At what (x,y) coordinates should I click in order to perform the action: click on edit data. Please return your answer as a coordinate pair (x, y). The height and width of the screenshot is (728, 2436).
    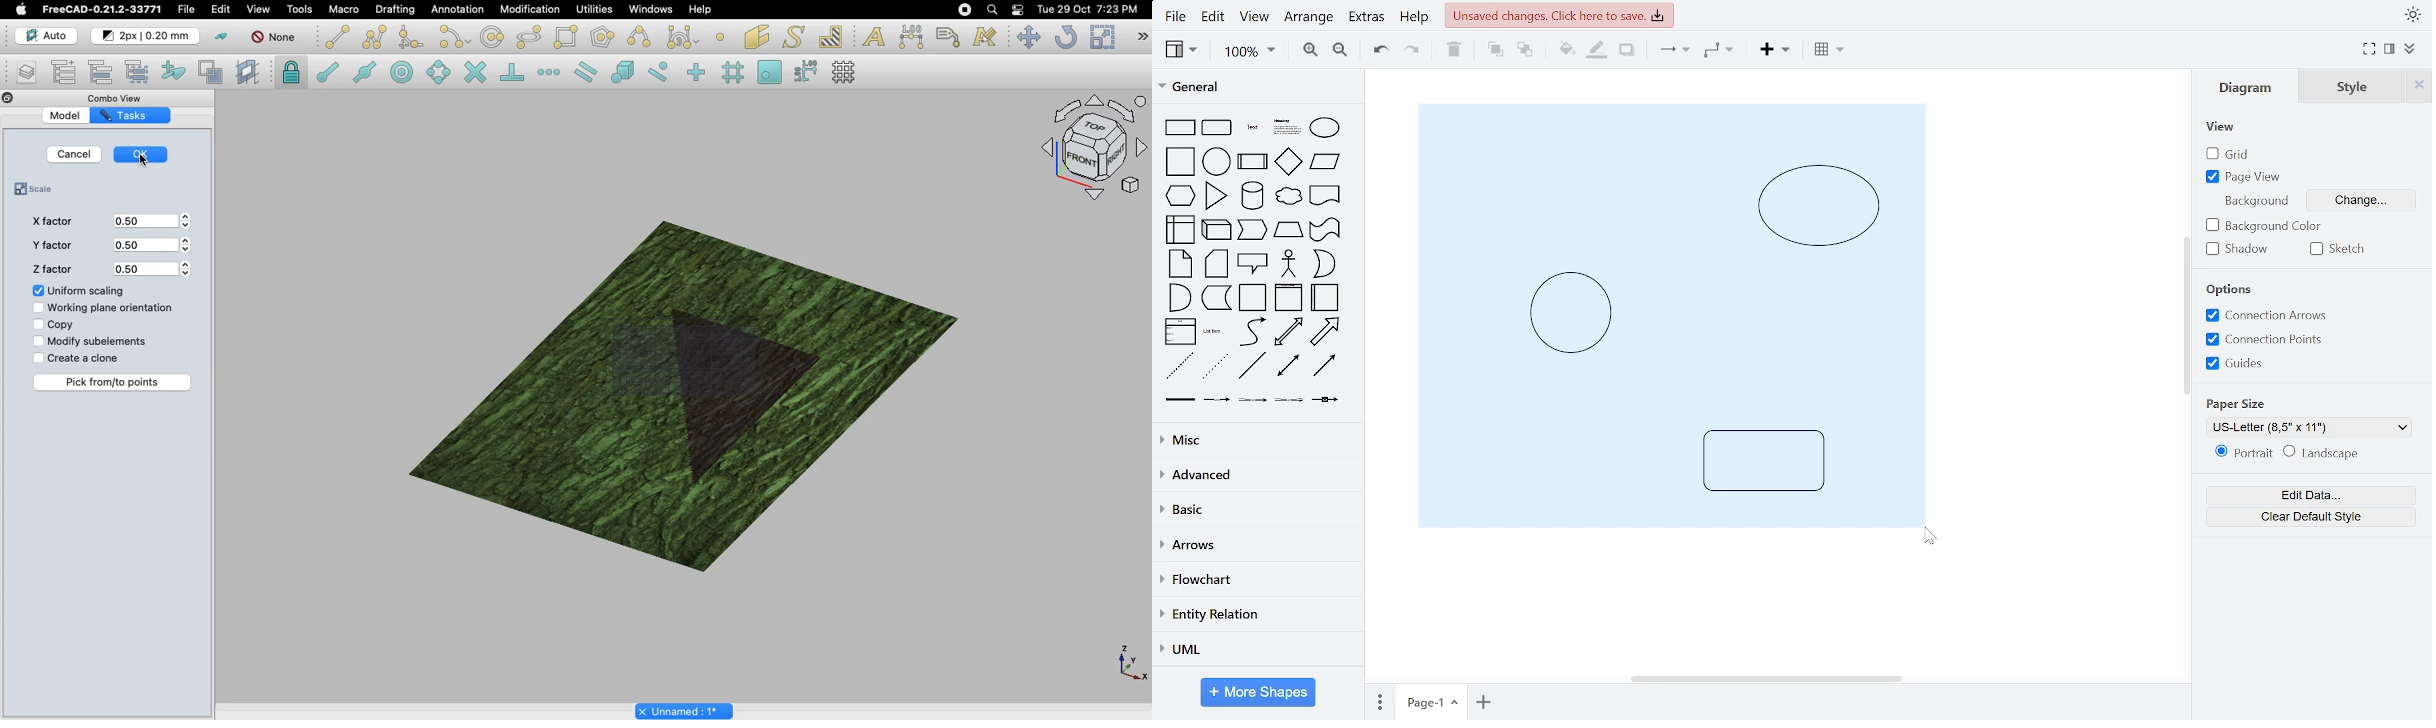
    Looking at the image, I should click on (2310, 496).